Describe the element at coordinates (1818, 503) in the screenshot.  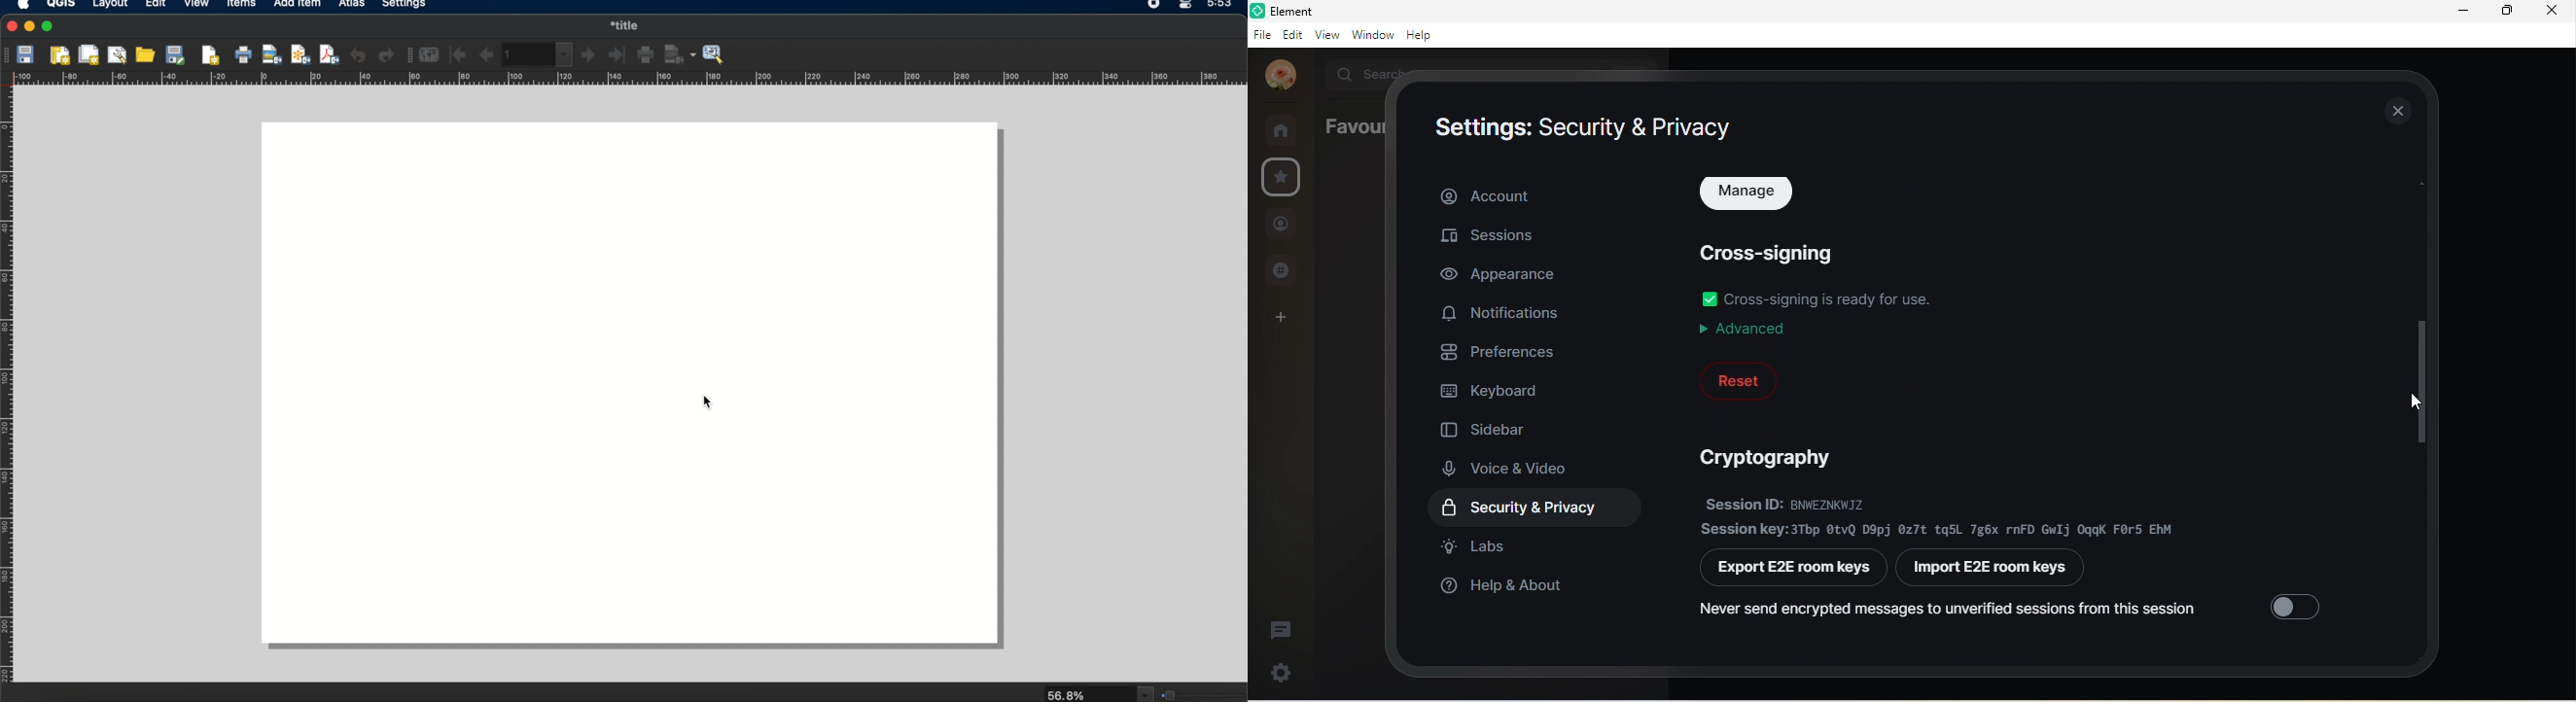
I see `session id :bnweznkwjz` at that location.